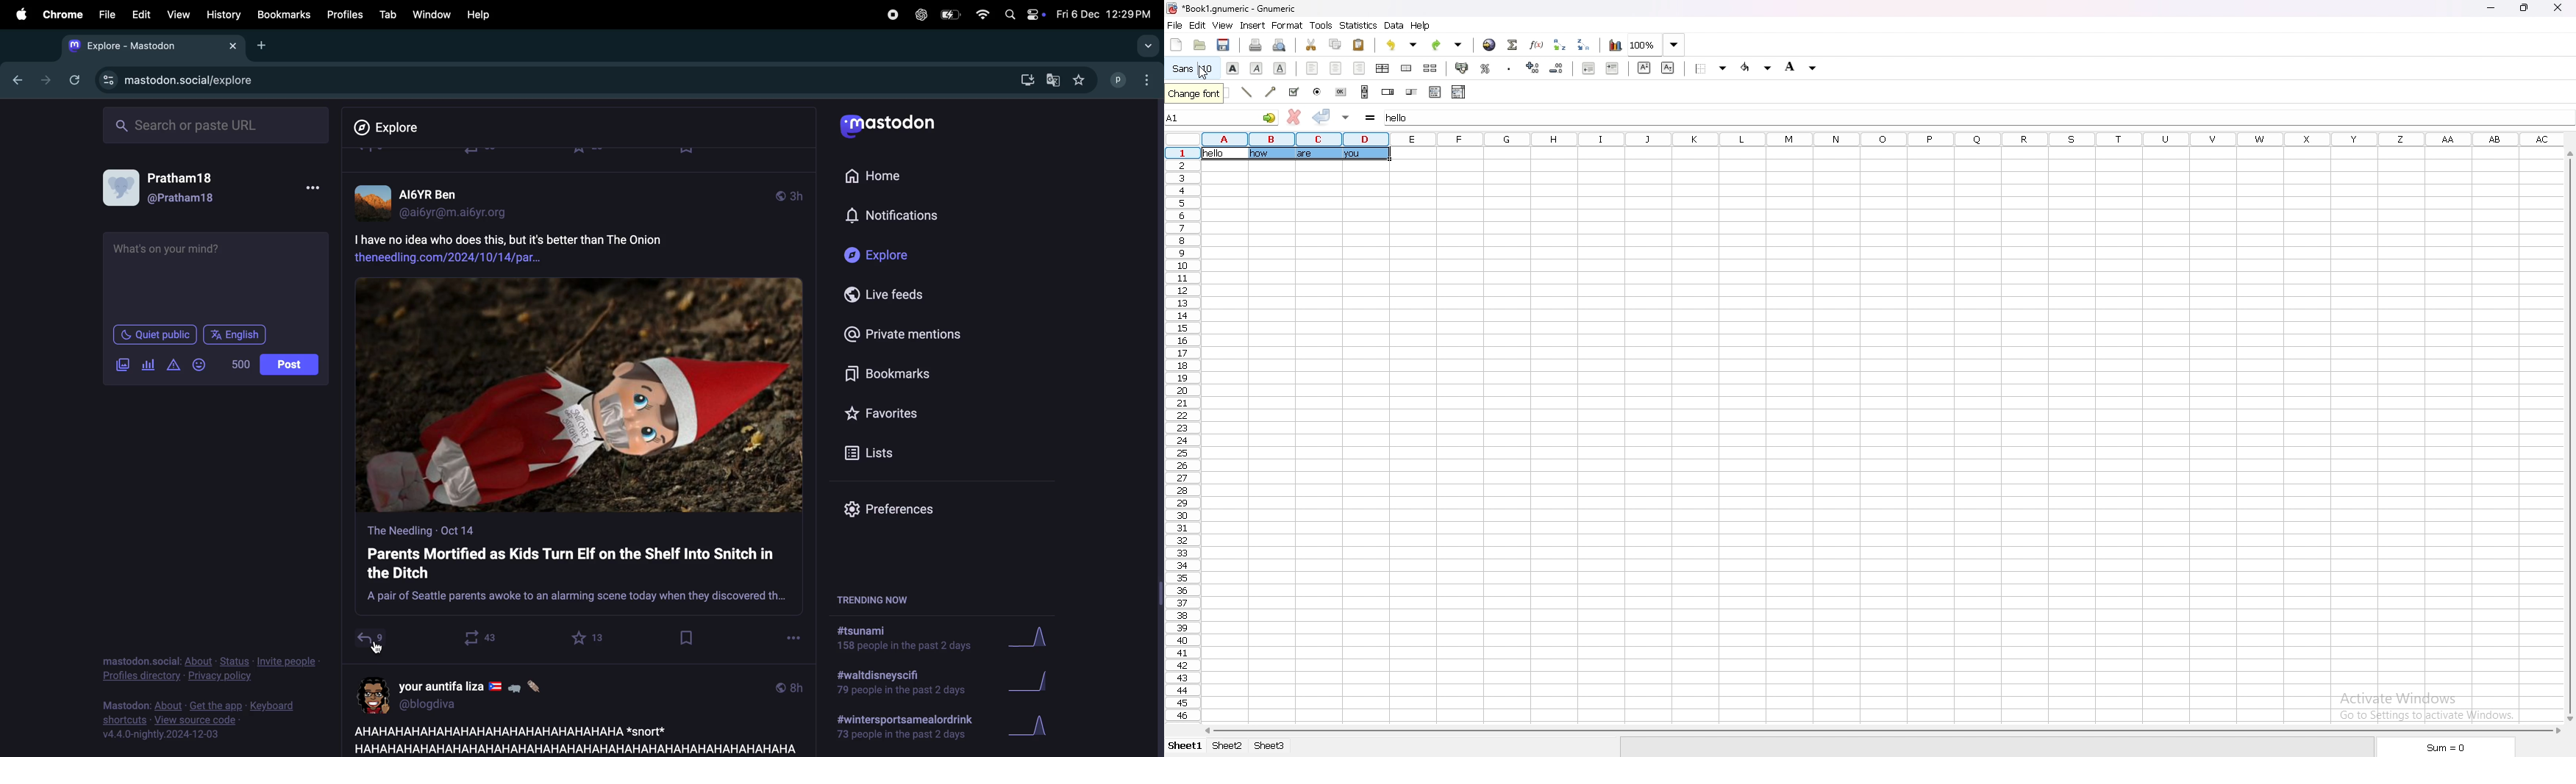 The height and width of the screenshot is (784, 2576). I want to click on user profile, so click(1134, 79).